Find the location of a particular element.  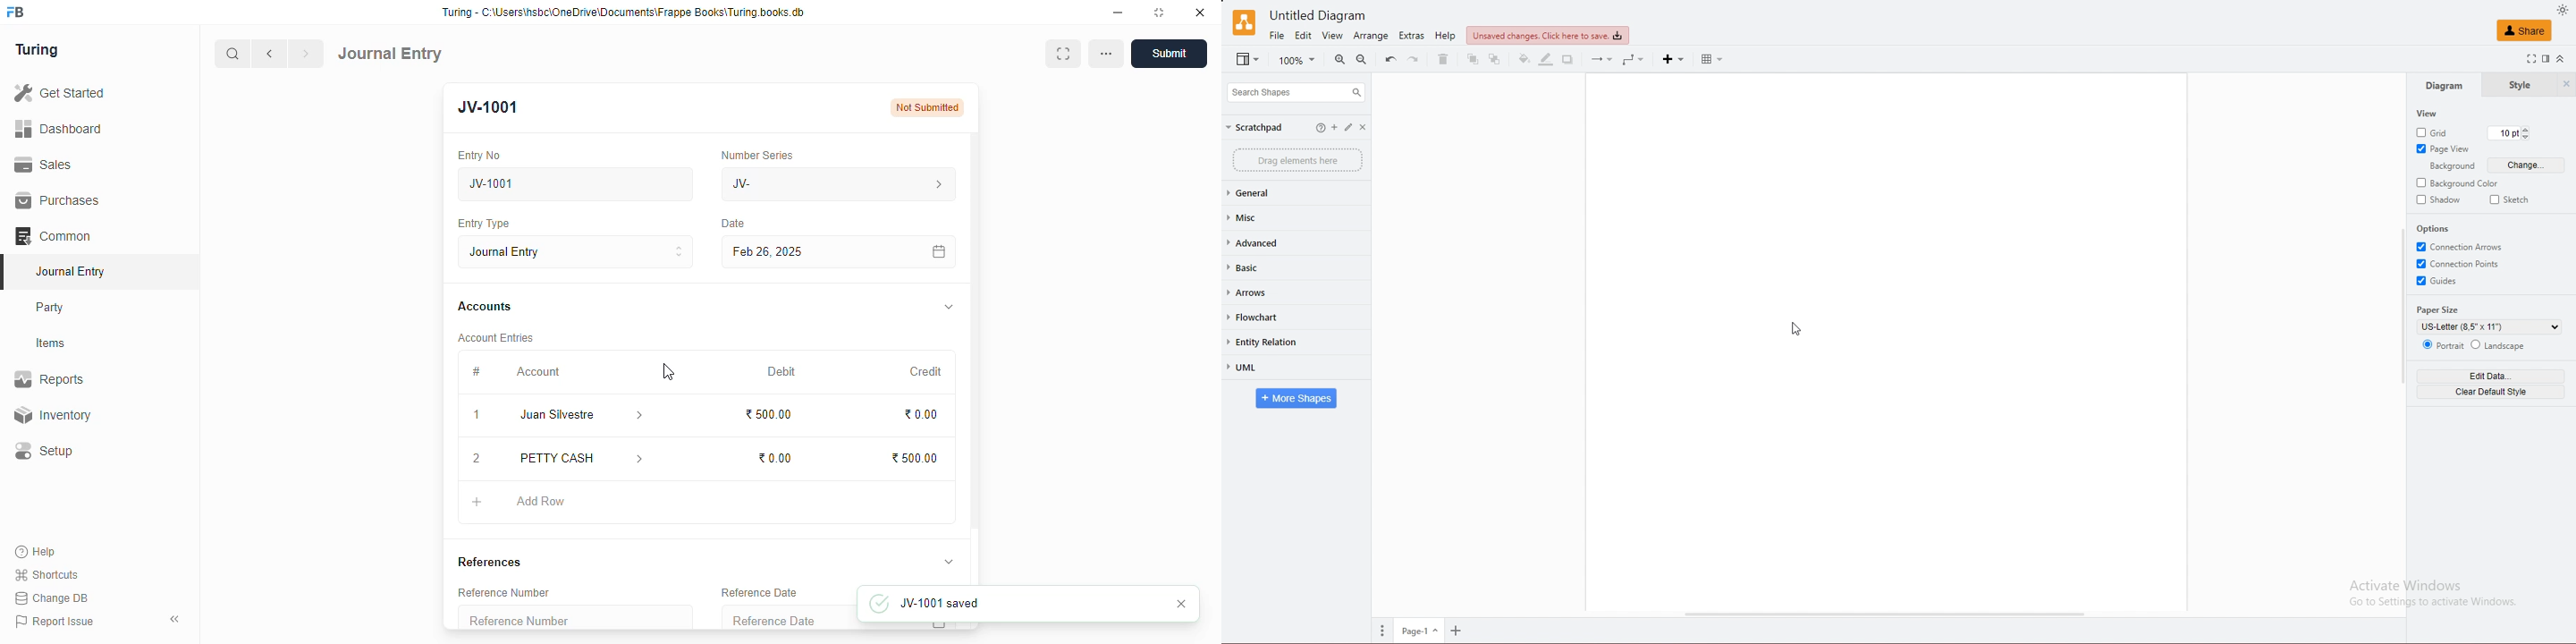

delete is located at coordinates (1443, 59).